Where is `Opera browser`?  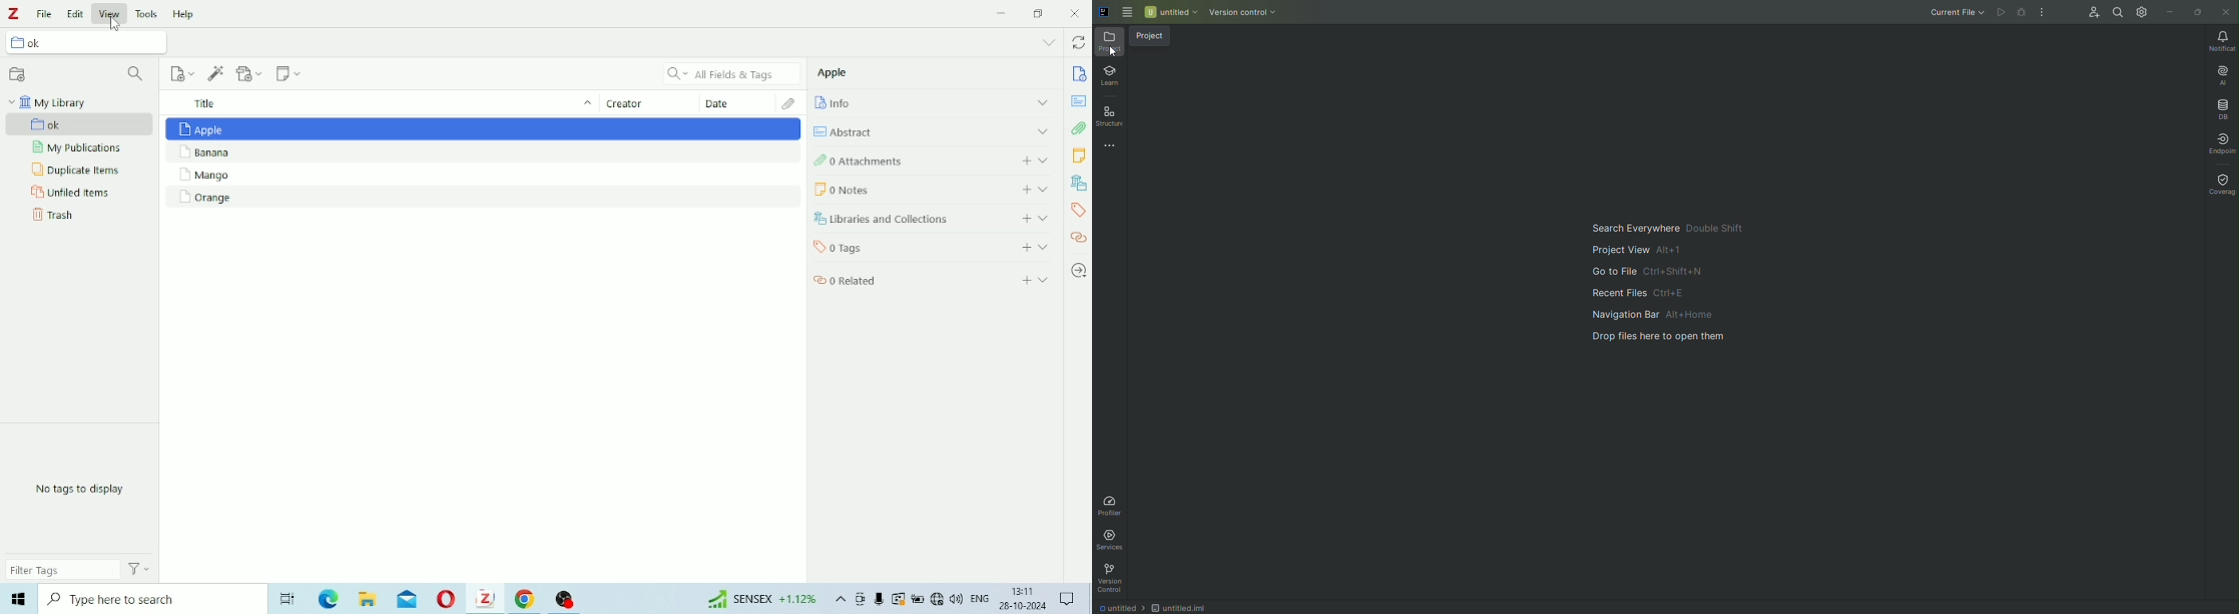 Opera browser is located at coordinates (444, 601).